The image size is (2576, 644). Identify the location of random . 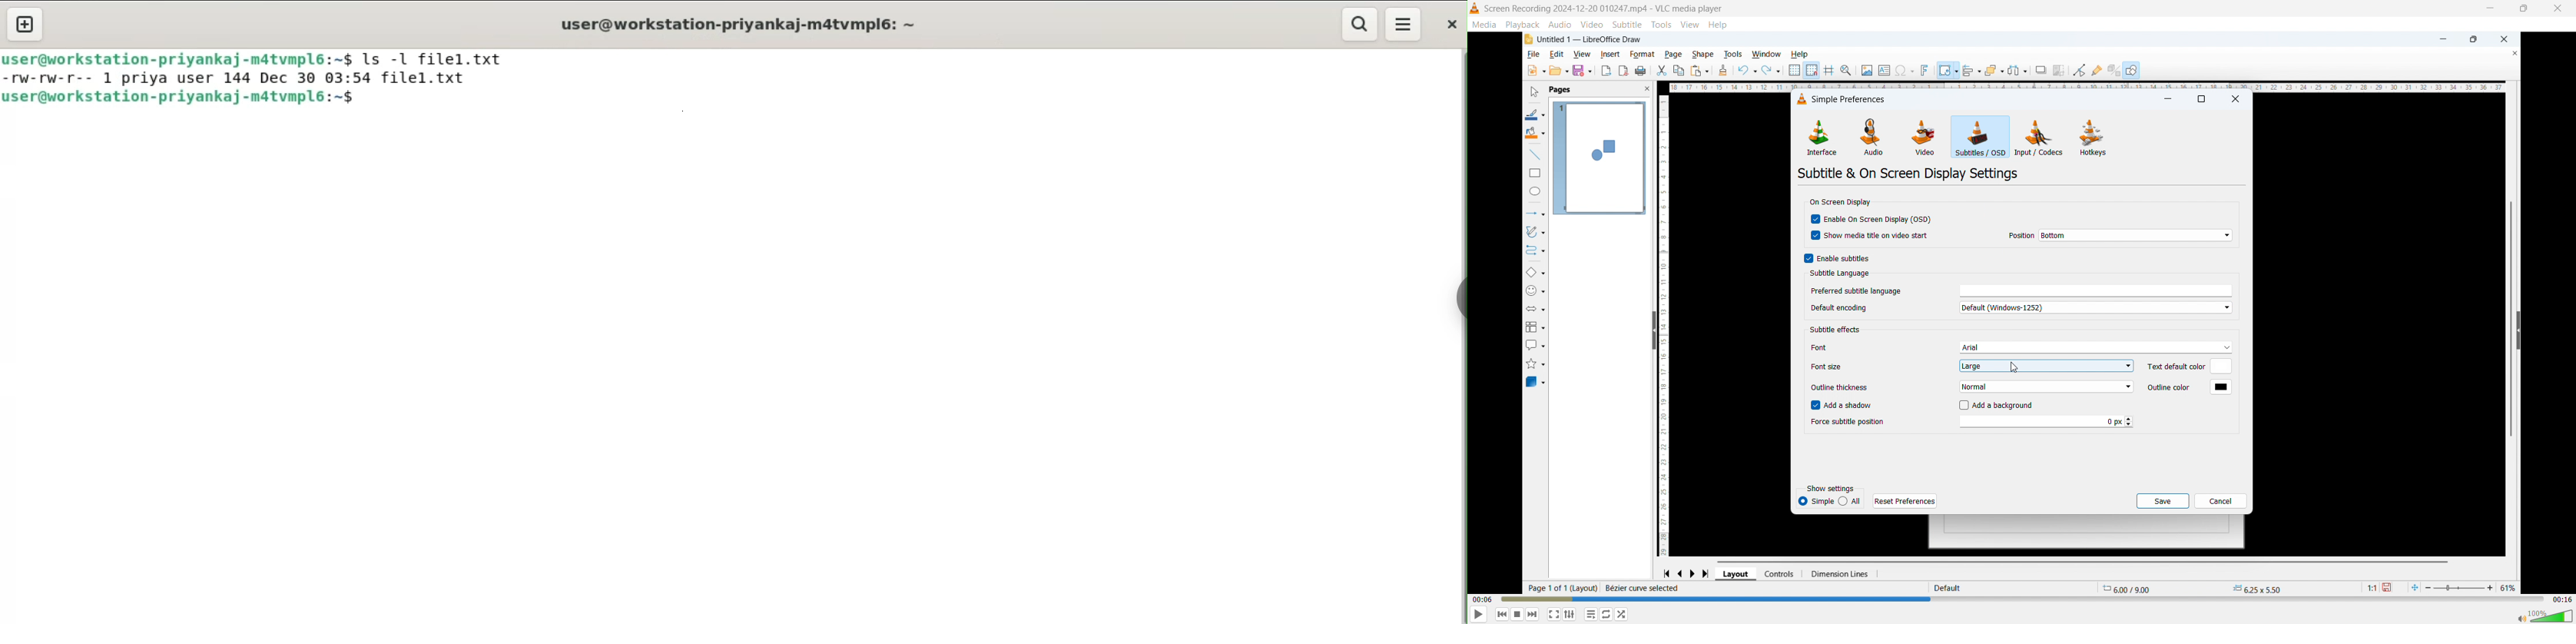
(1622, 614).